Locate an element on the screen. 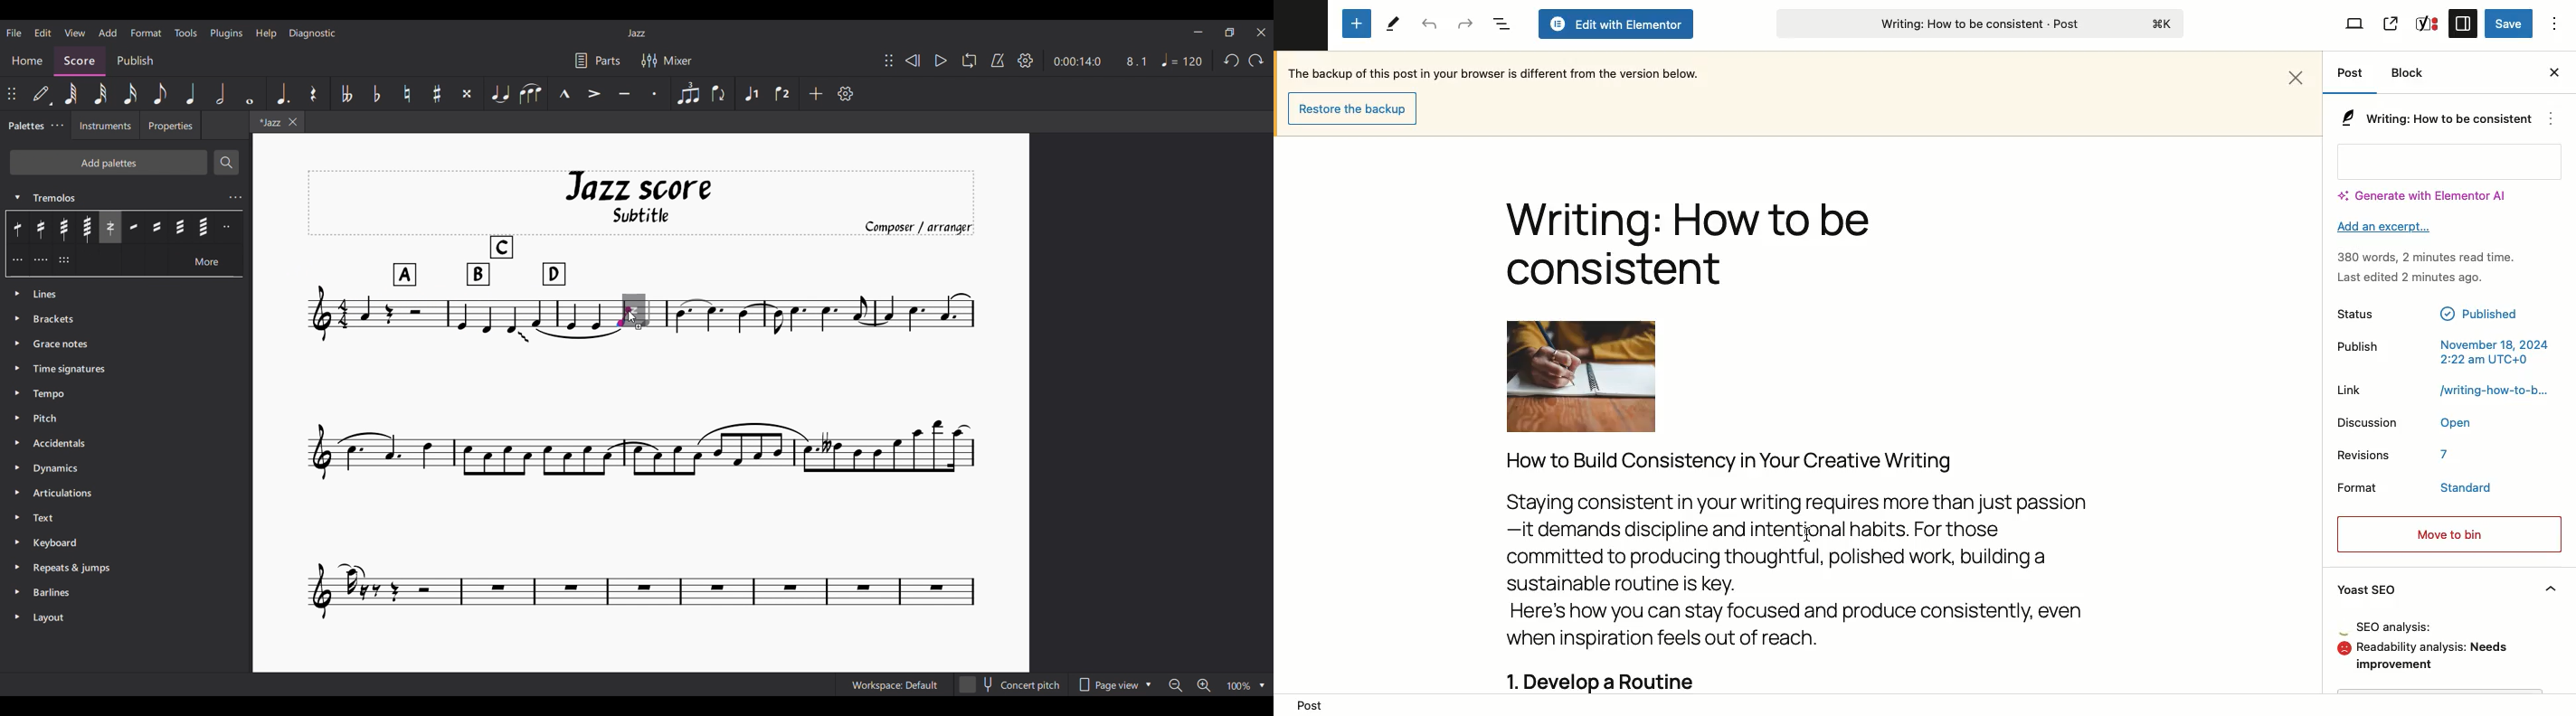 This screenshot has width=2576, height=728. Indicates addition is located at coordinates (639, 326).